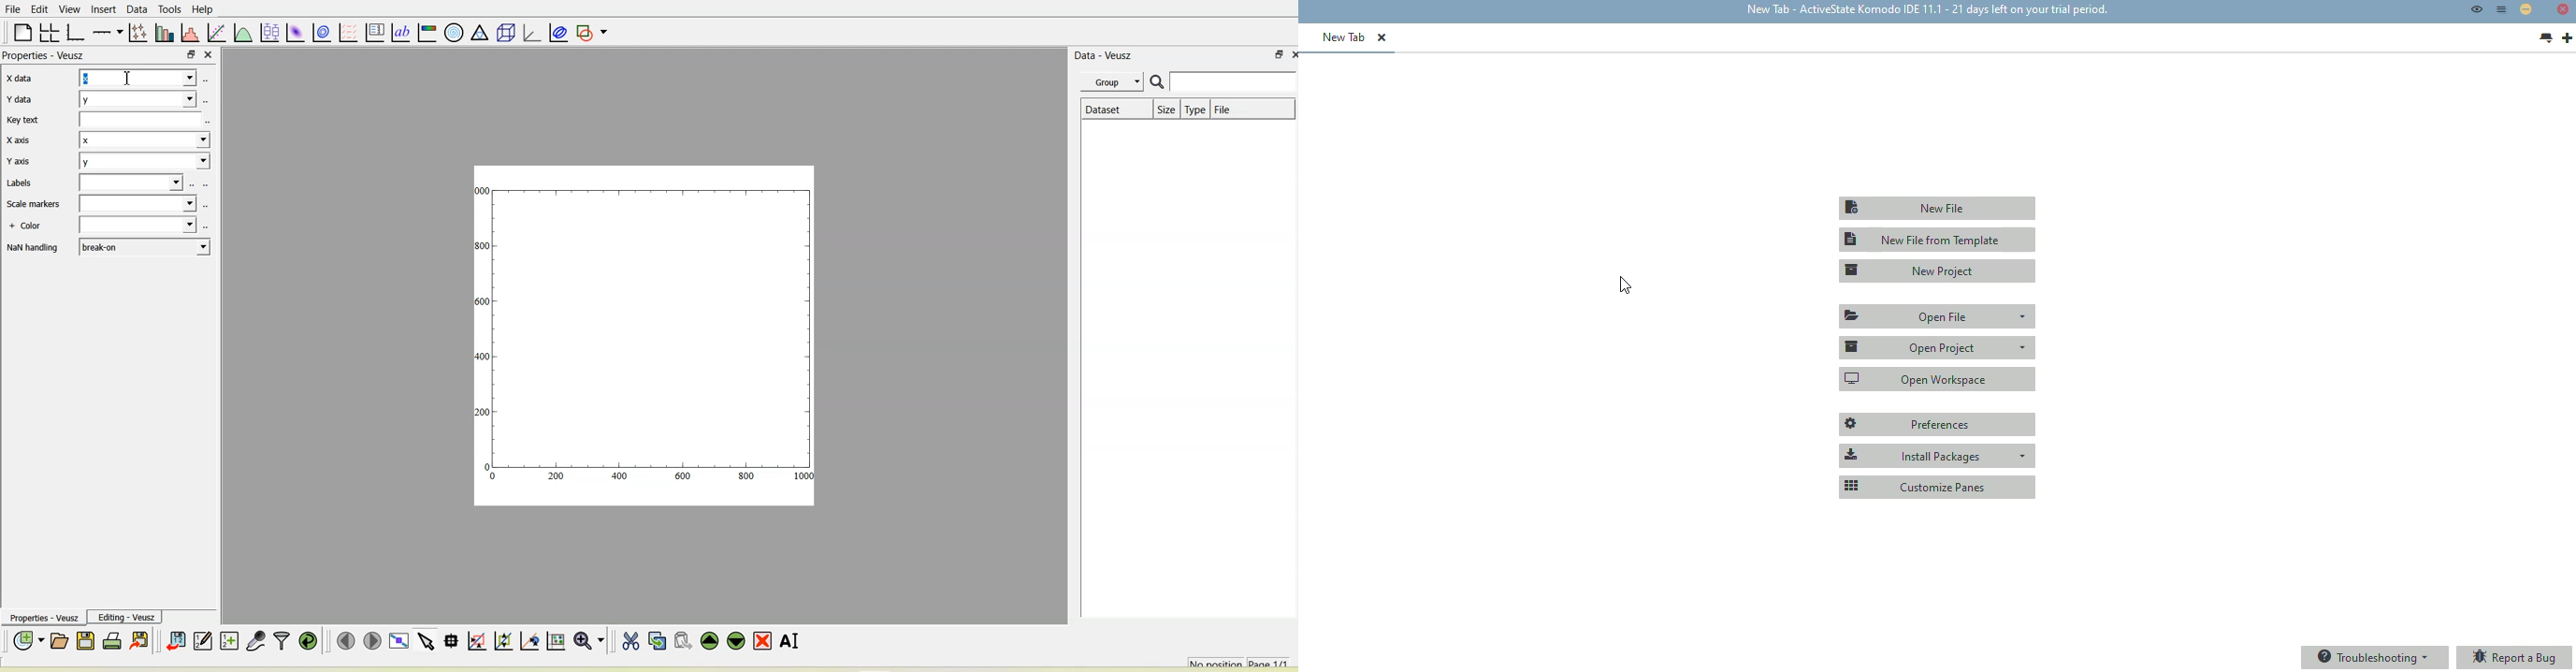 The image size is (2576, 672). Describe the element at coordinates (478, 641) in the screenshot. I see `Click or draw a rectangle to zoom graph axes` at that location.